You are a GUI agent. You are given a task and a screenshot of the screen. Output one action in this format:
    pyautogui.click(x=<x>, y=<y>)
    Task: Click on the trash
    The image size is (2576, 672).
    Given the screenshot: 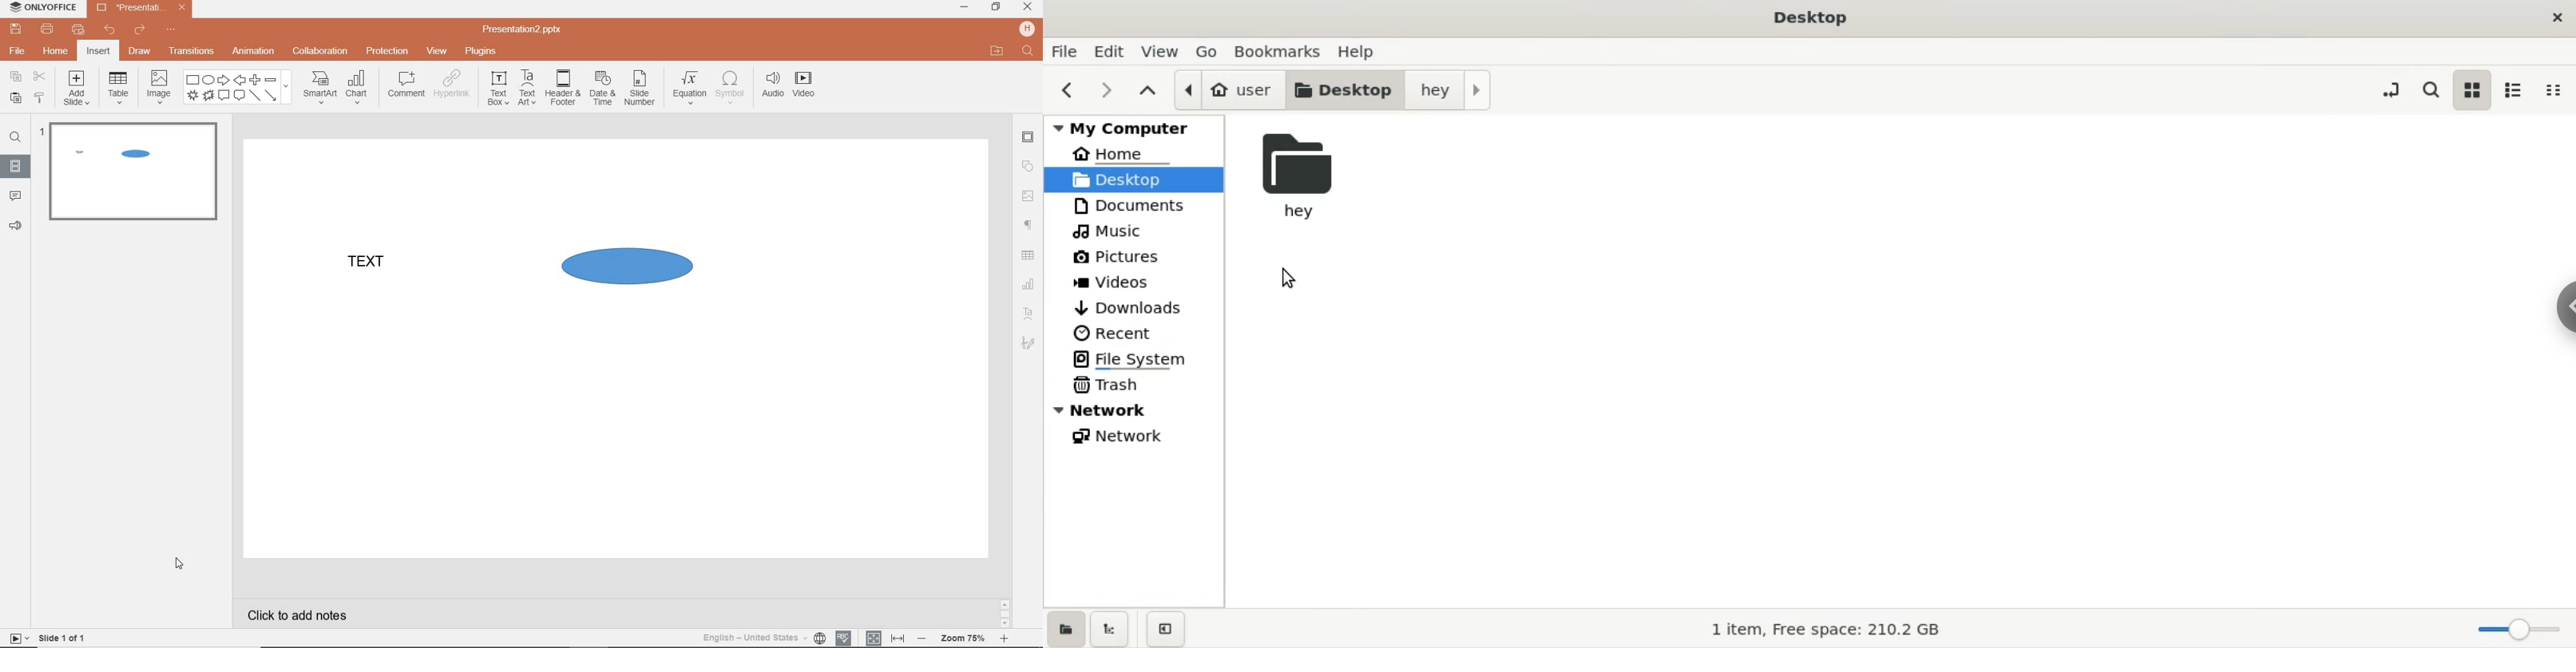 What is the action you would take?
    pyautogui.click(x=1146, y=385)
    